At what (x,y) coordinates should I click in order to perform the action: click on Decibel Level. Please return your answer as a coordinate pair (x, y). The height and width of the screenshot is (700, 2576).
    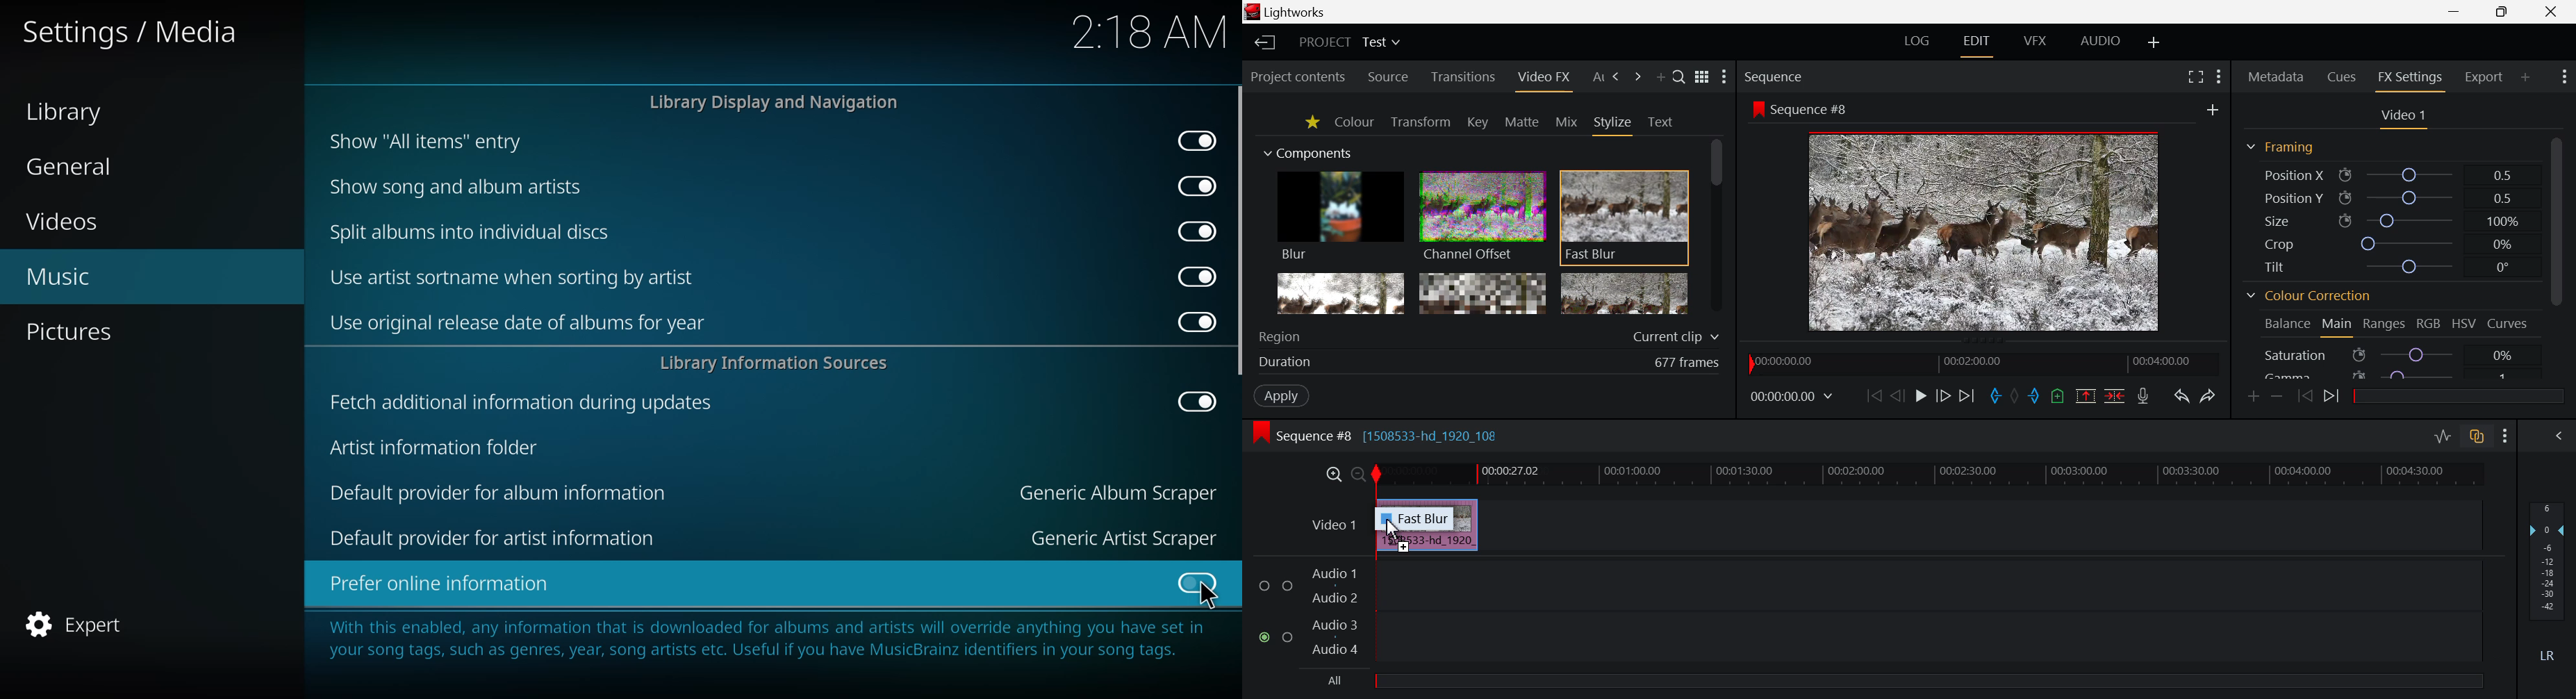
    Looking at the image, I should click on (2548, 584).